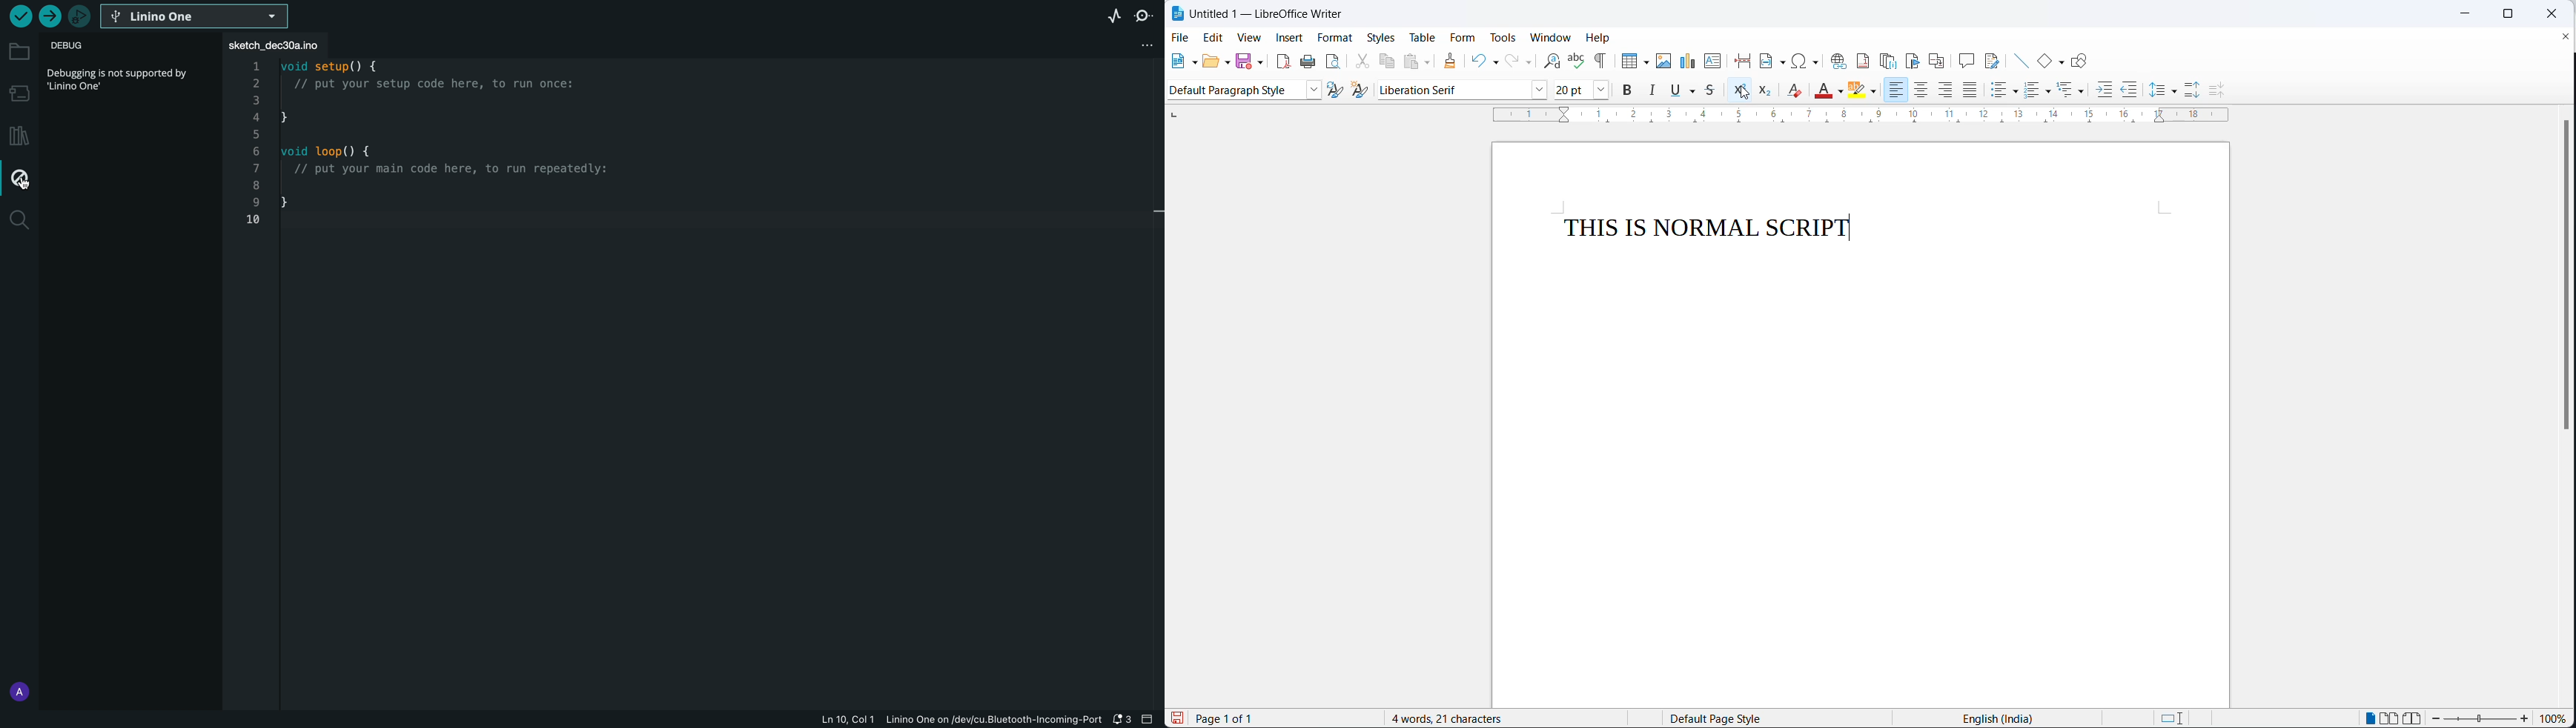 This screenshot has height=728, width=2576. Describe the element at coordinates (1994, 59) in the screenshot. I see `show track changes functions` at that location.